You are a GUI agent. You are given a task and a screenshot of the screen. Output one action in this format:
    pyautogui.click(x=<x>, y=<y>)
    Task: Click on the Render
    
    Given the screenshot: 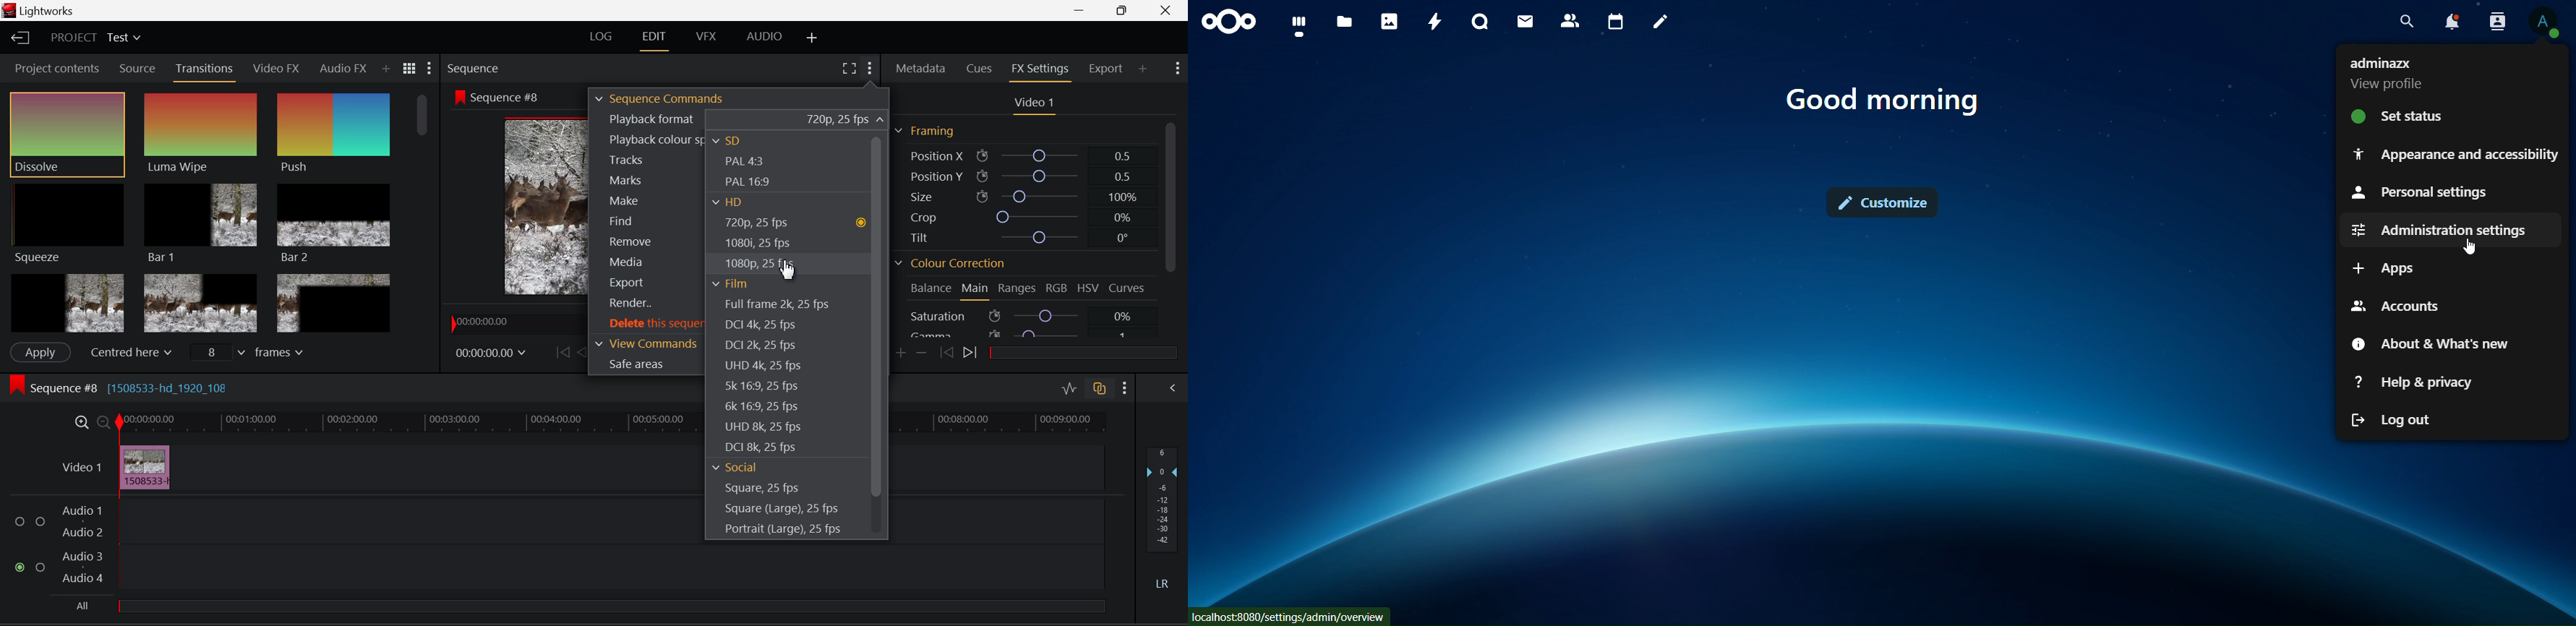 What is the action you would take?
    pyautogui.click(x=645, y=304)
    